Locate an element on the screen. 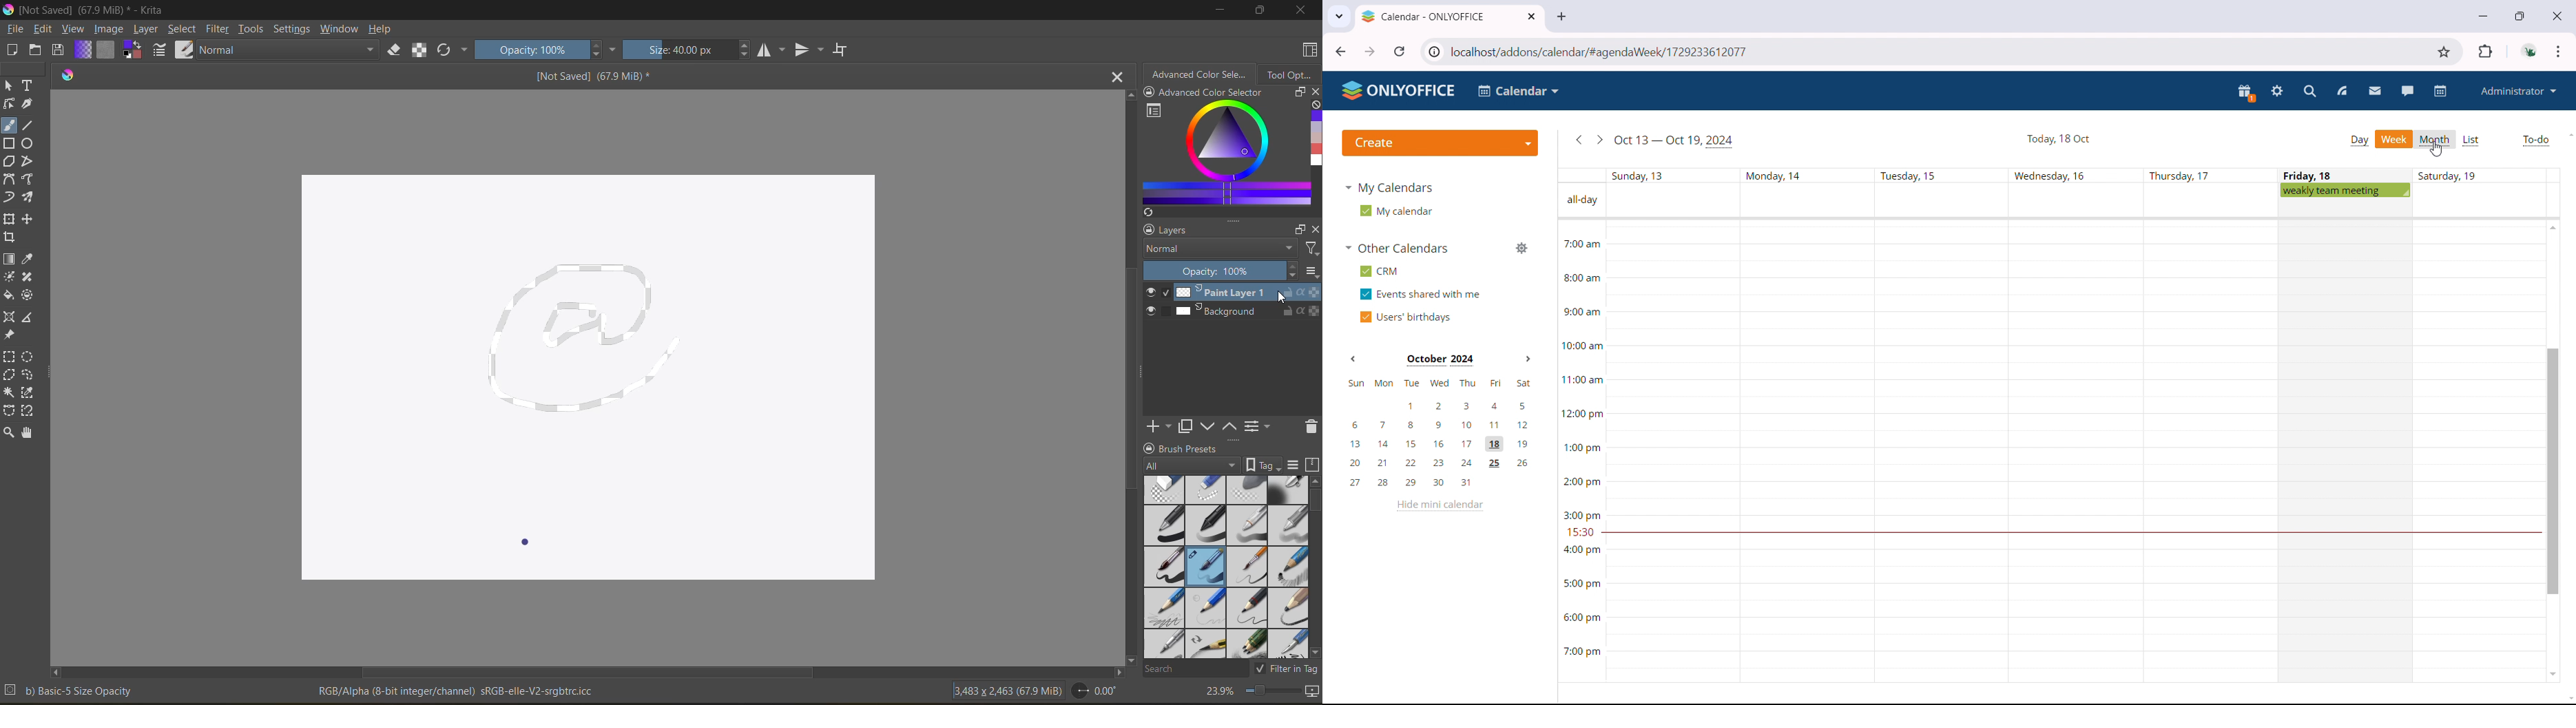 The height and width of the screenshot is (728, 2576). reference image tool is located at coordinates (9, 335).